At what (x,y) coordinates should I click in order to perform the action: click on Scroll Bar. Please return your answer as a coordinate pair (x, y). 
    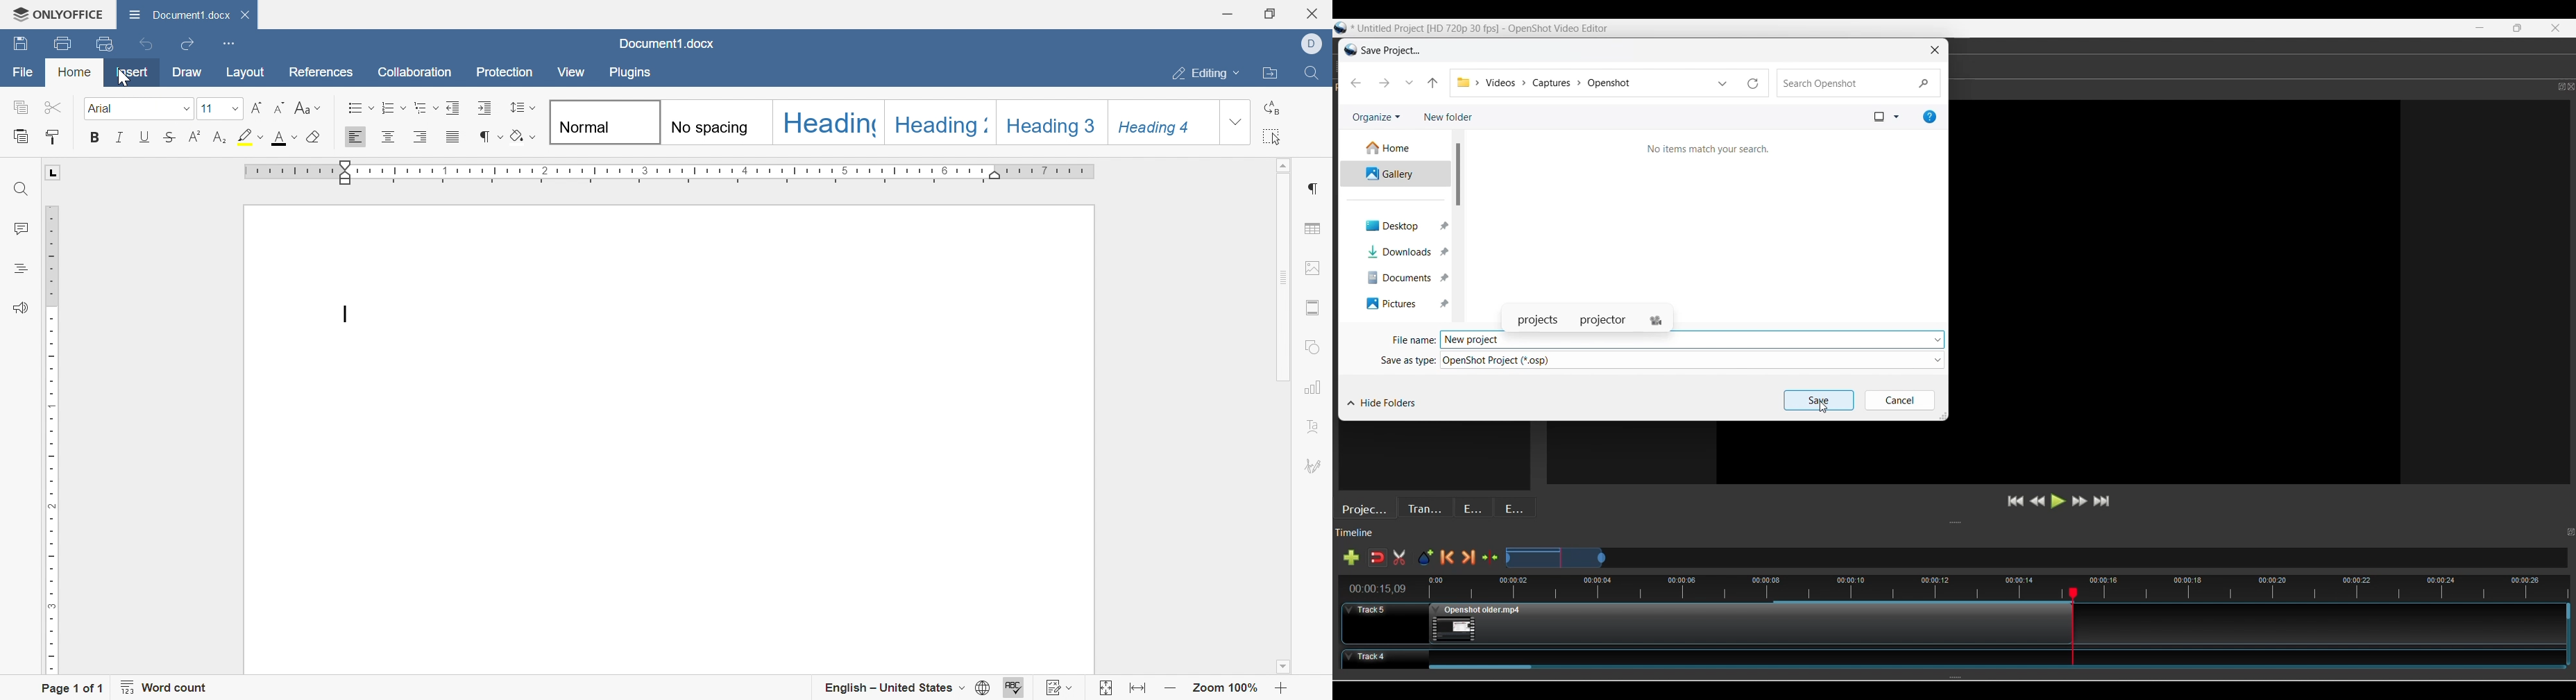
    Looking at the image, I should click on (1283, 278).